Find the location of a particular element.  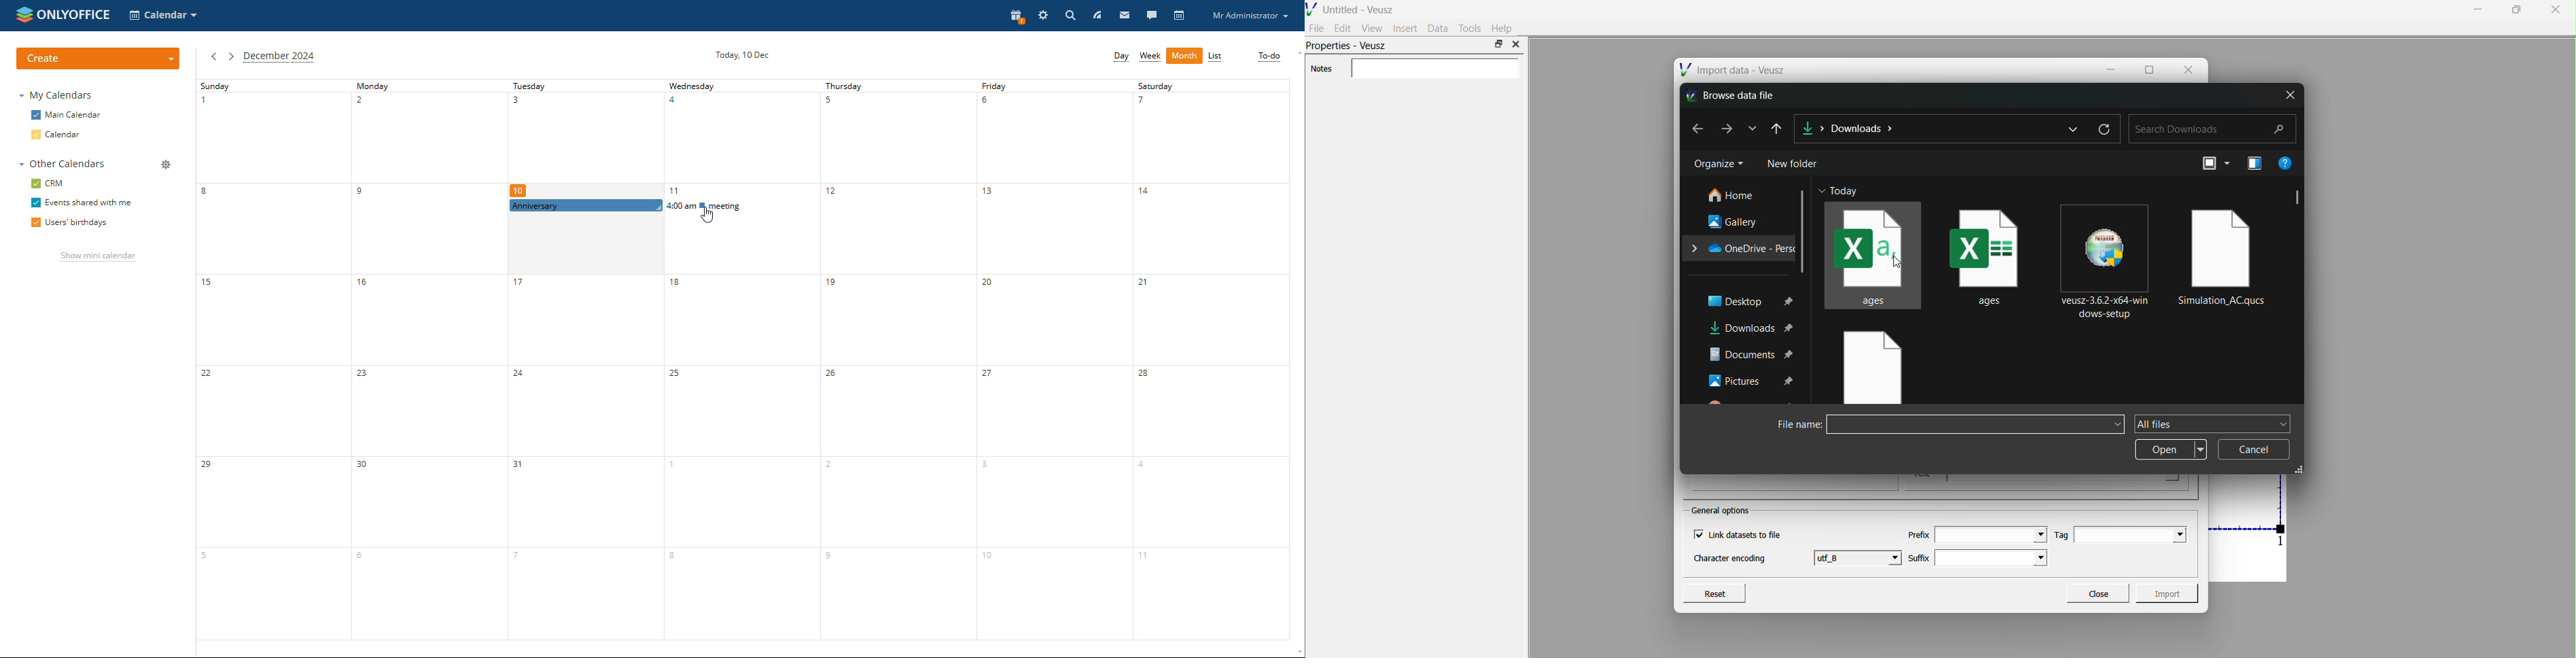

maximise is located at coordinates (2149, 68).